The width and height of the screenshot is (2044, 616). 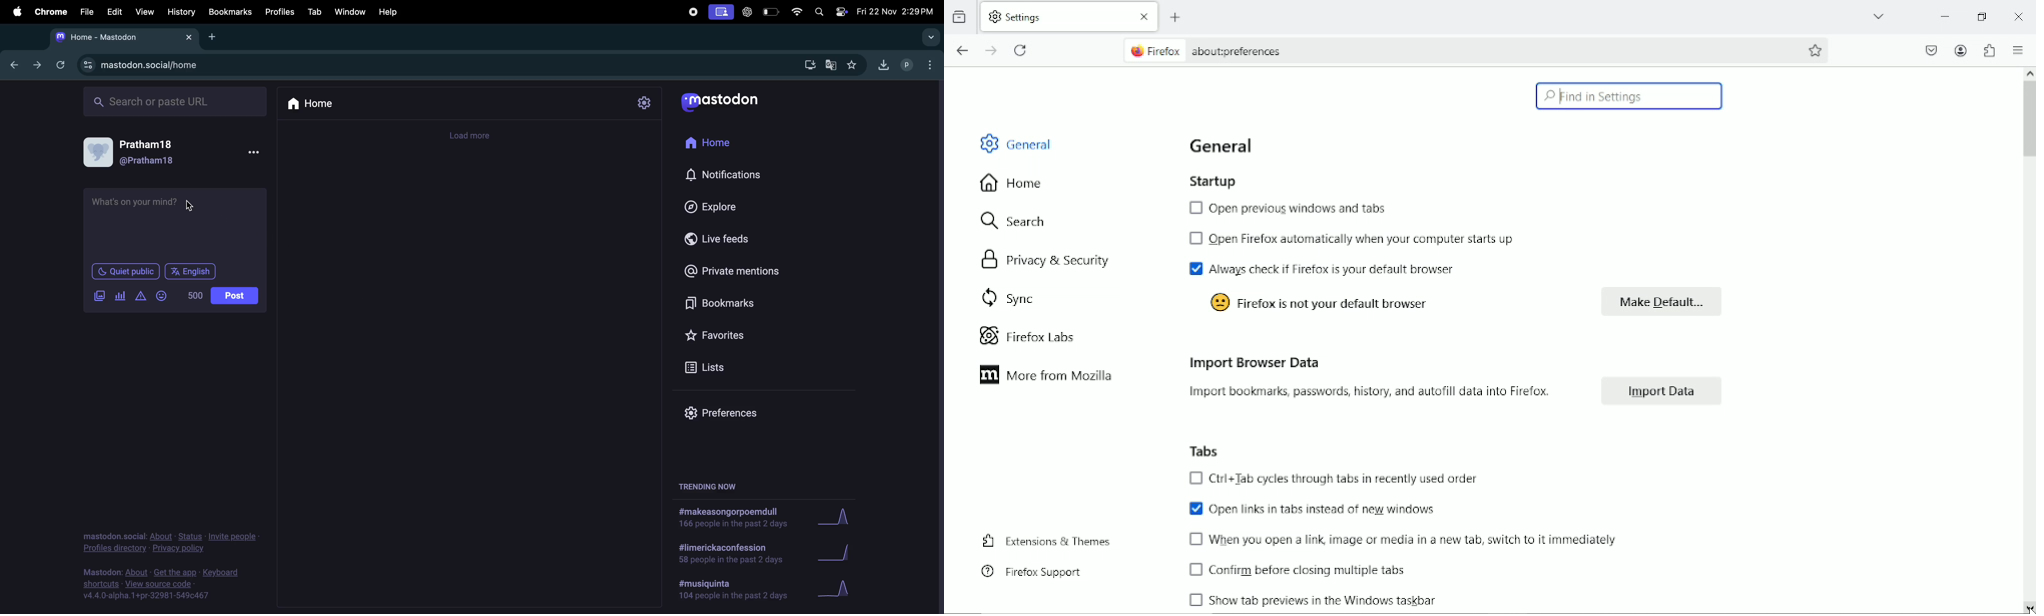 I want to click on polls, so click(x=120, y=297).